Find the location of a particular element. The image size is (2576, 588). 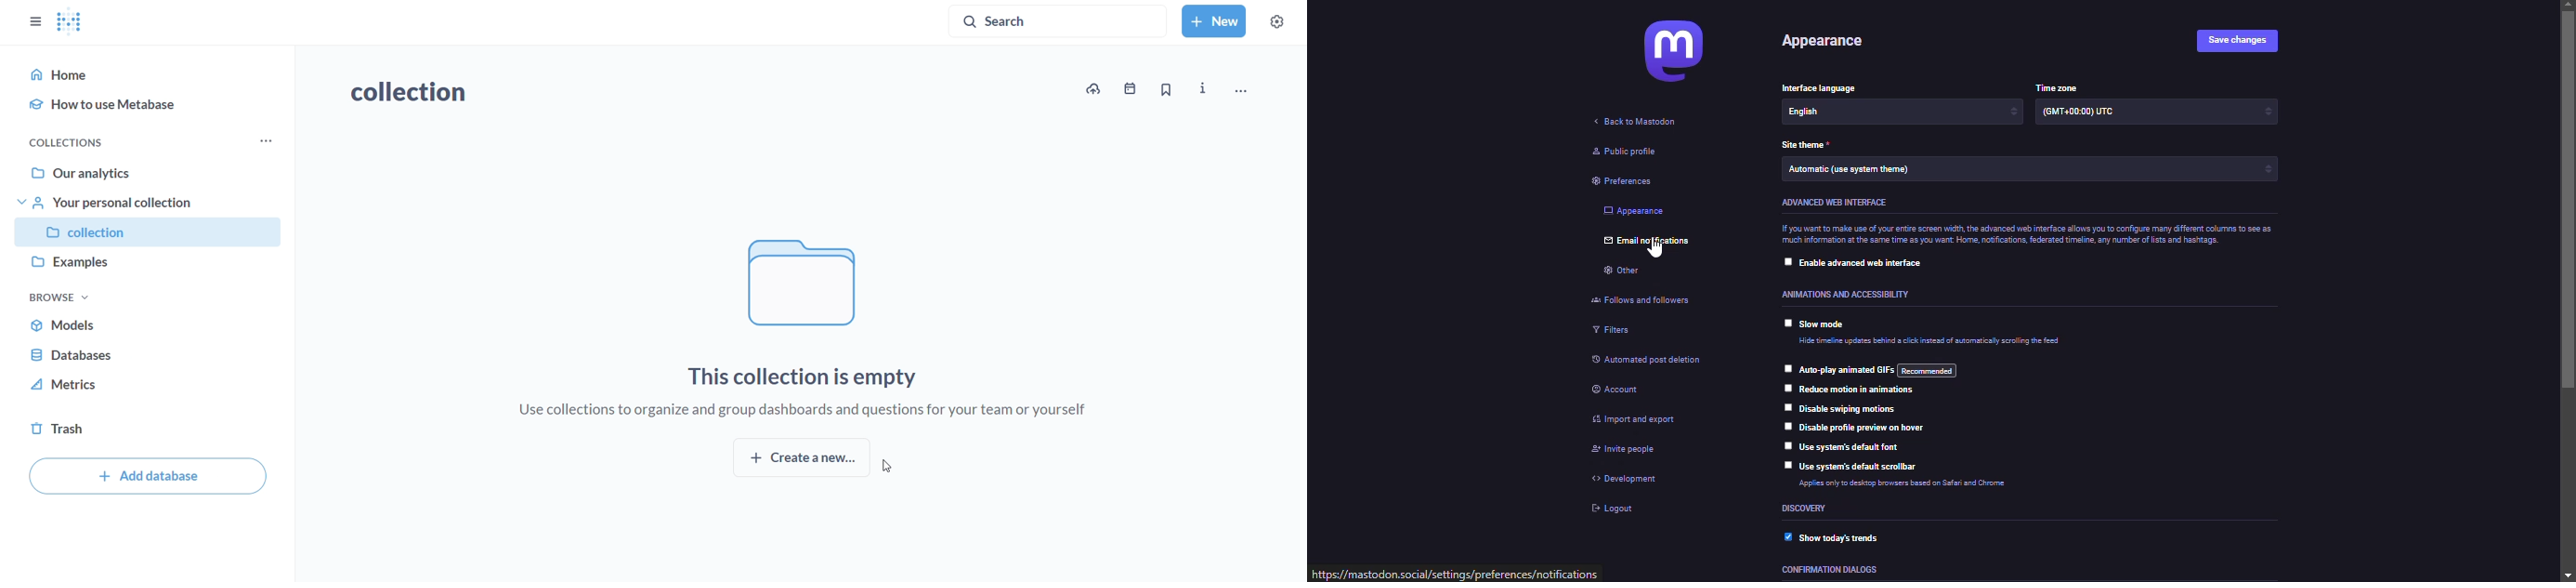

public profile is located at coordinates (1621, 152).